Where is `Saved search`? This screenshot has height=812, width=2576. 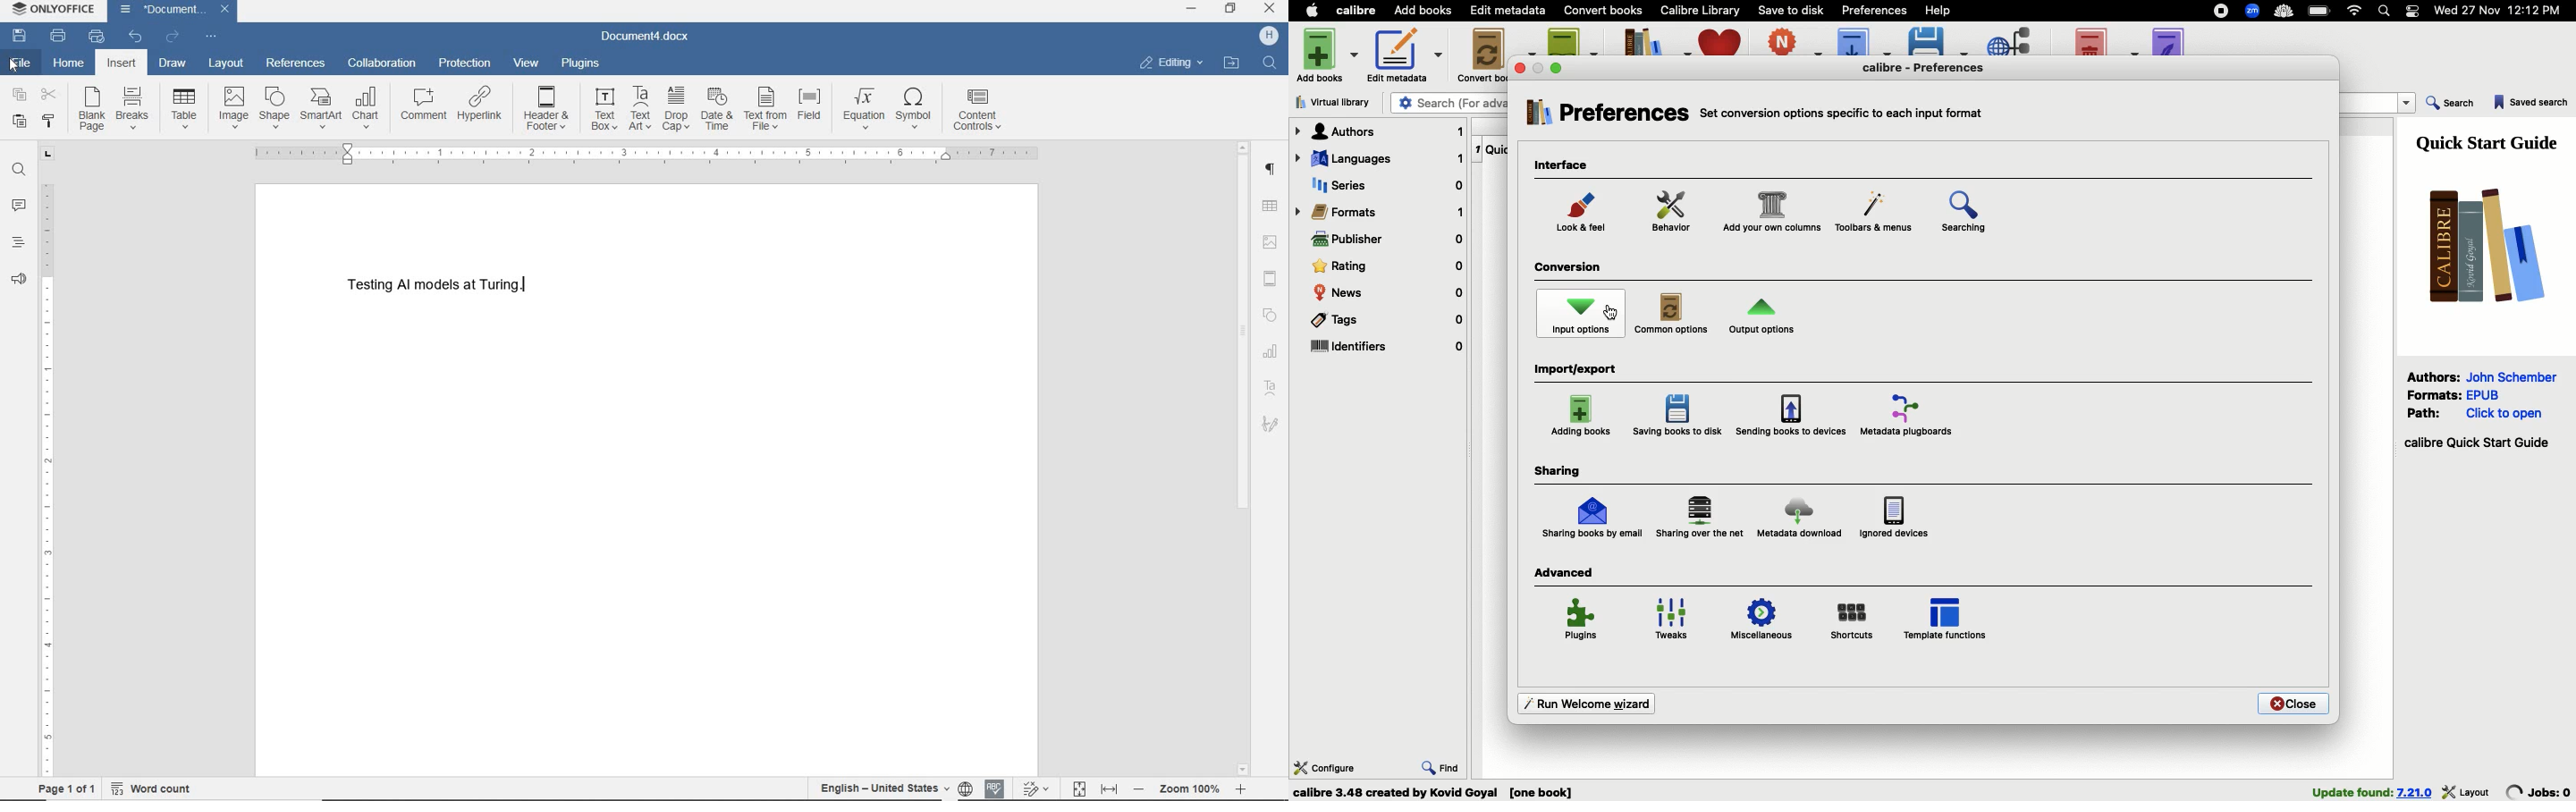
Saved search is located at coordinates (2531, 104).